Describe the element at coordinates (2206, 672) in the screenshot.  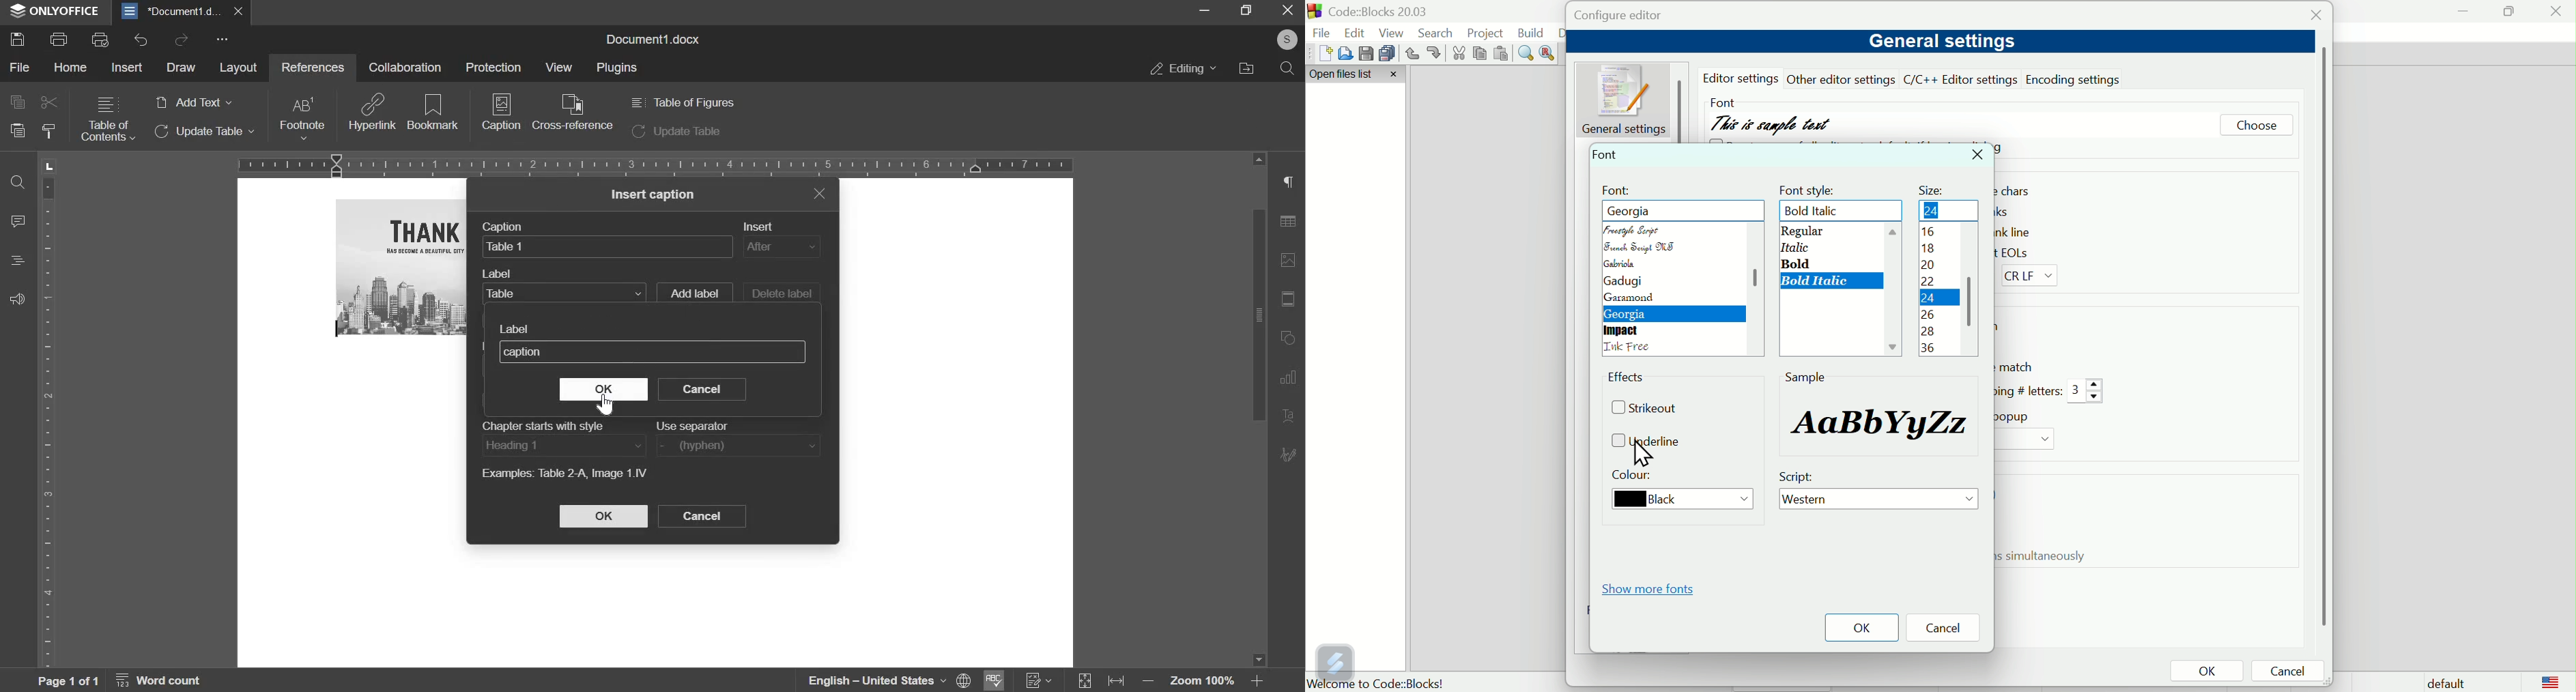
I see `OK` at that location.